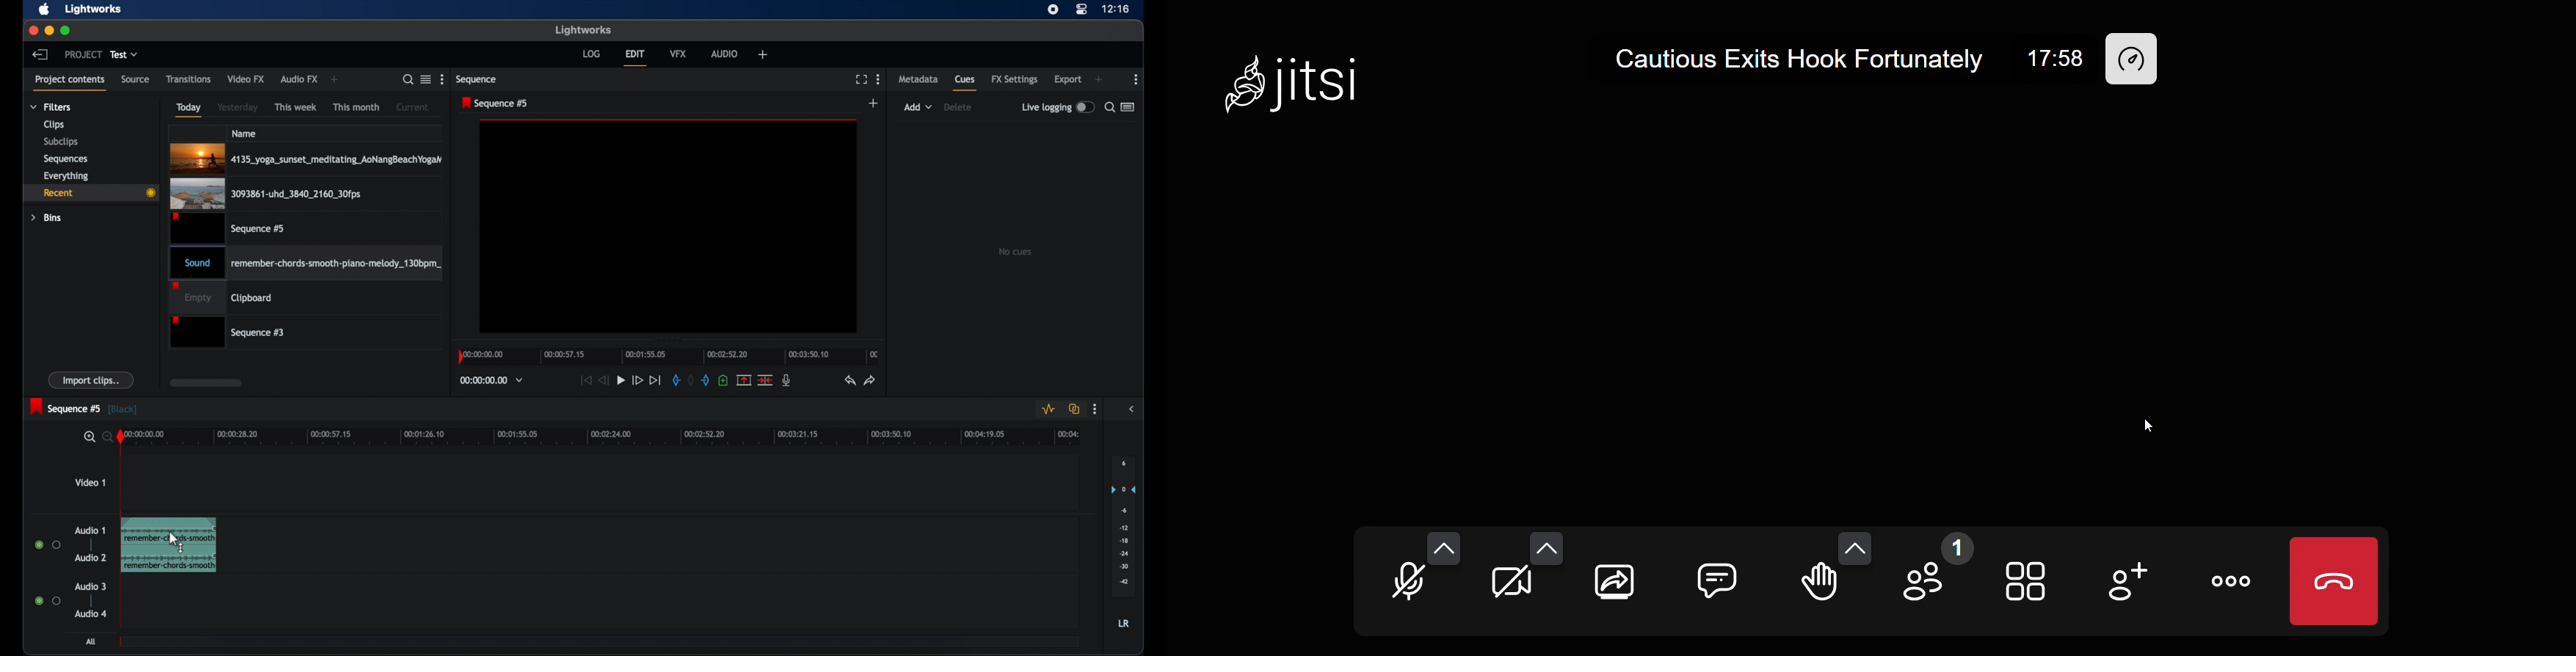 The height and width of the screenshot is (672, 2576). What do you see at coordinates (1094, 409) in the screenshot?
I see `more options` at bounding box center [1094, 409].